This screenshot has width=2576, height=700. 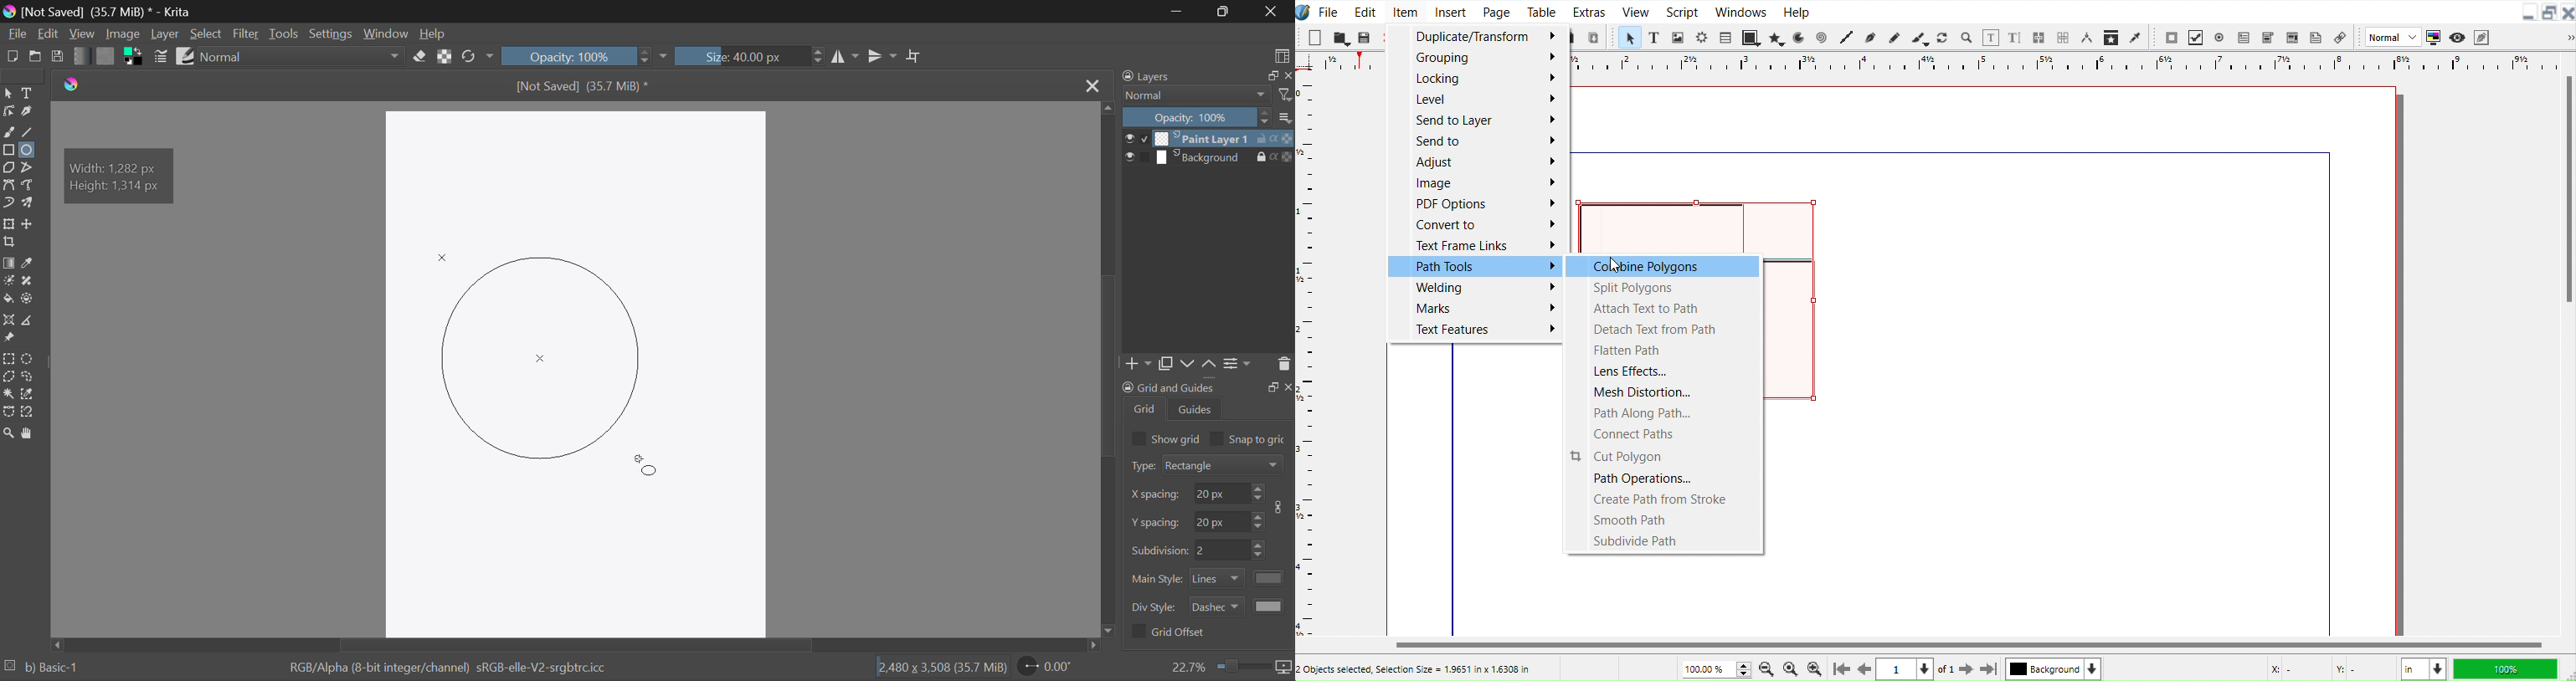 What do you see at coordinates (9, 149) in the screenshot?
I see `Rectangle` at bounding box center [9, 149].